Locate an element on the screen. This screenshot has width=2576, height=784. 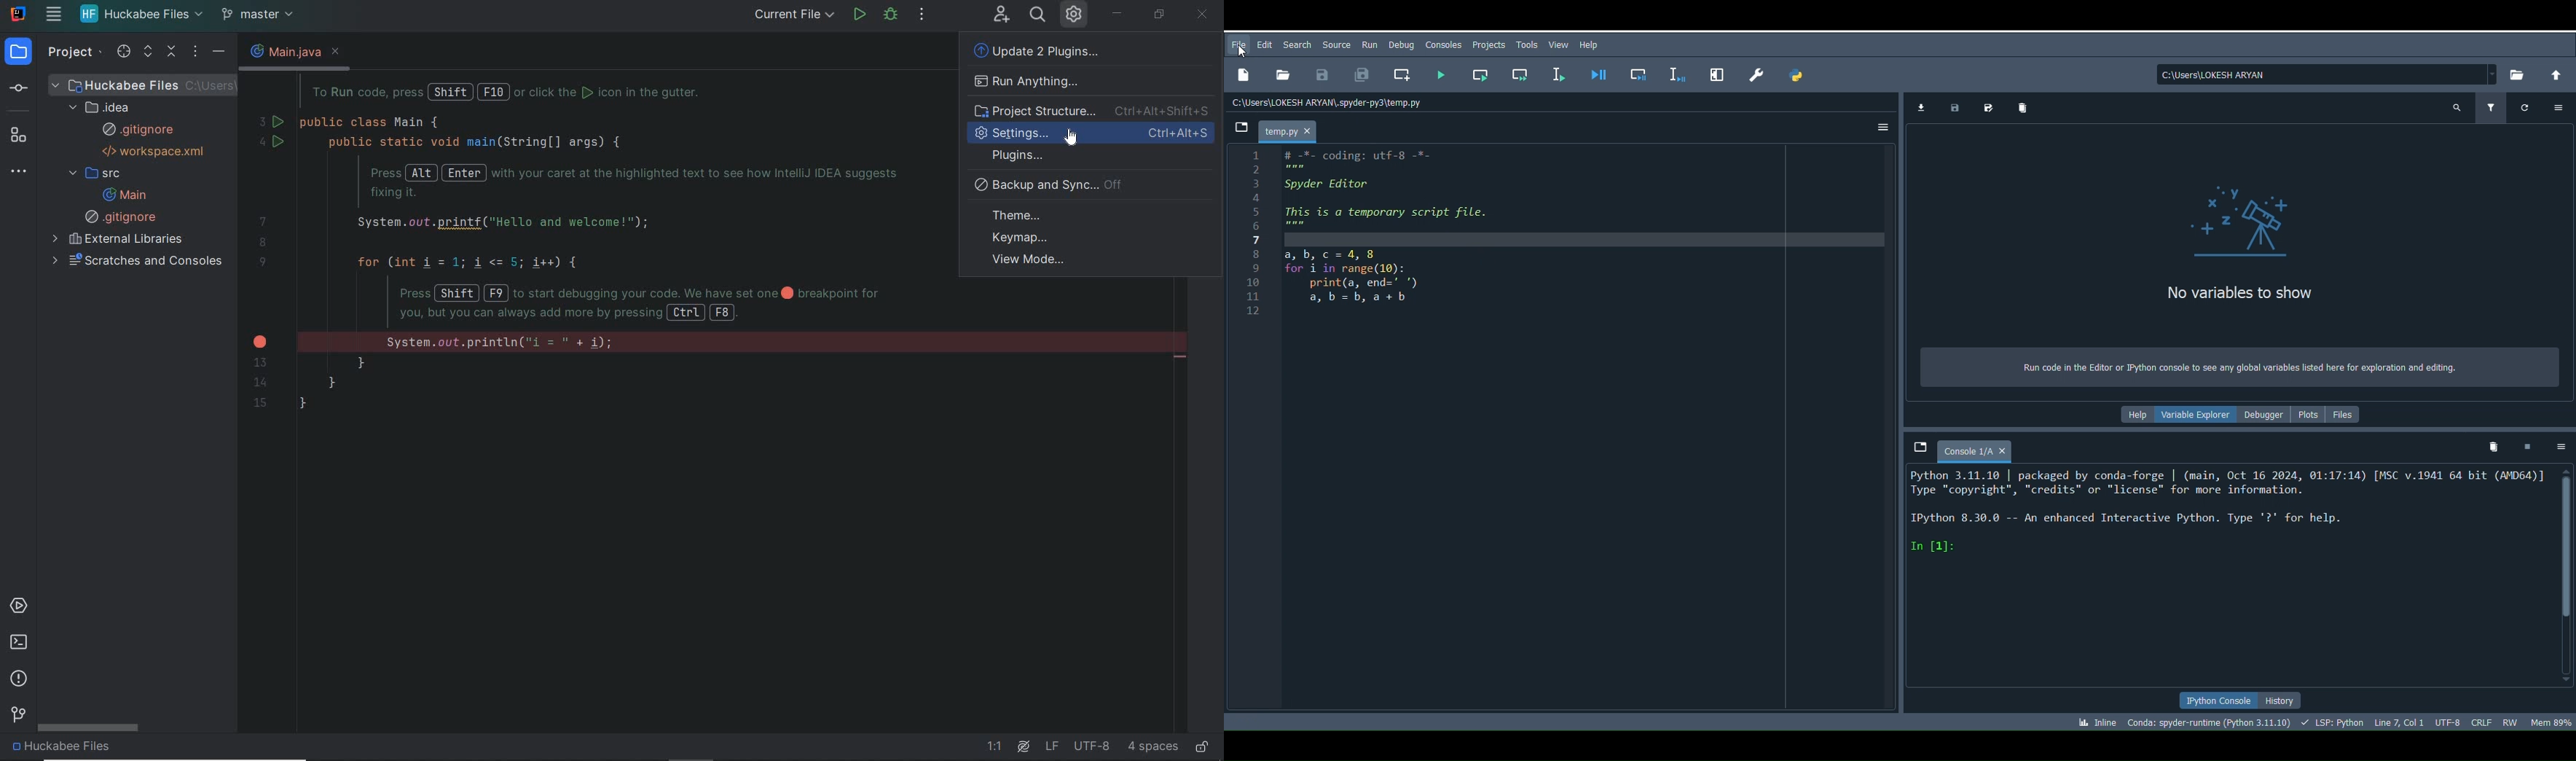
Plots is located at coordinates (2306, 413).